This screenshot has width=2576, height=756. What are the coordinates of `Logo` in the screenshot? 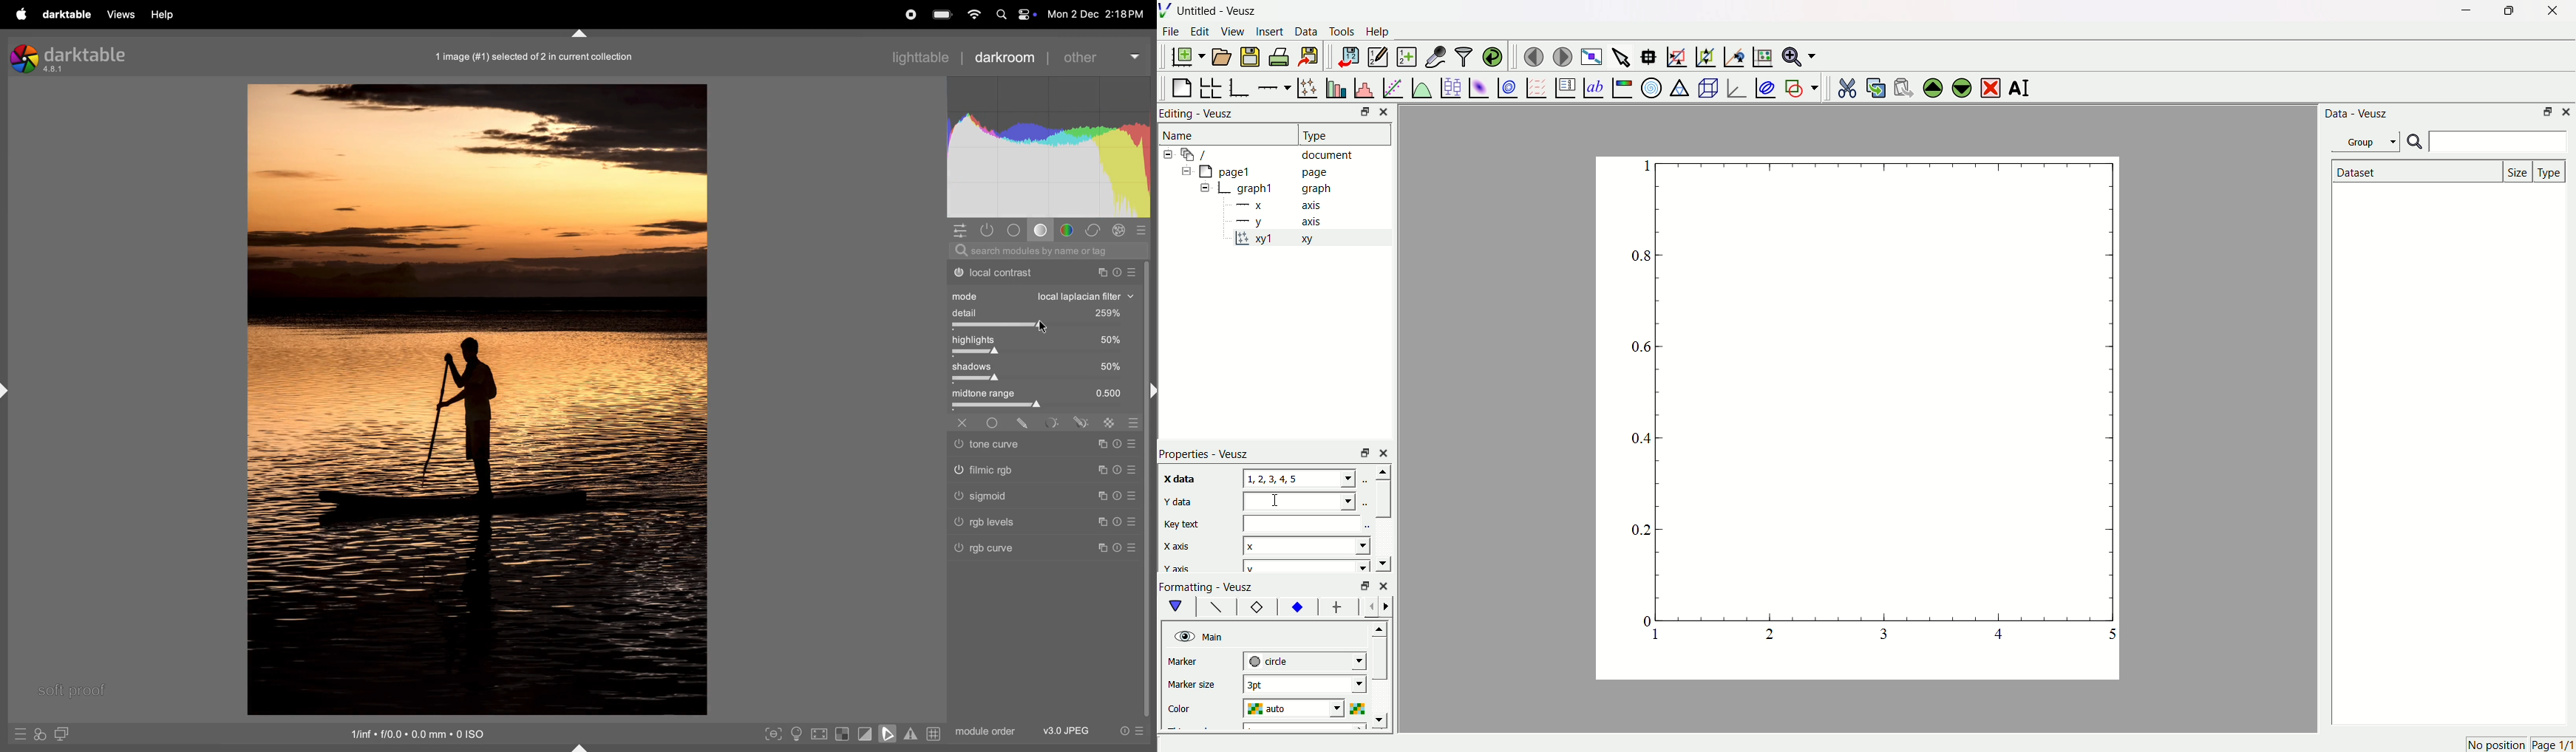 It's located at (1168, 11).